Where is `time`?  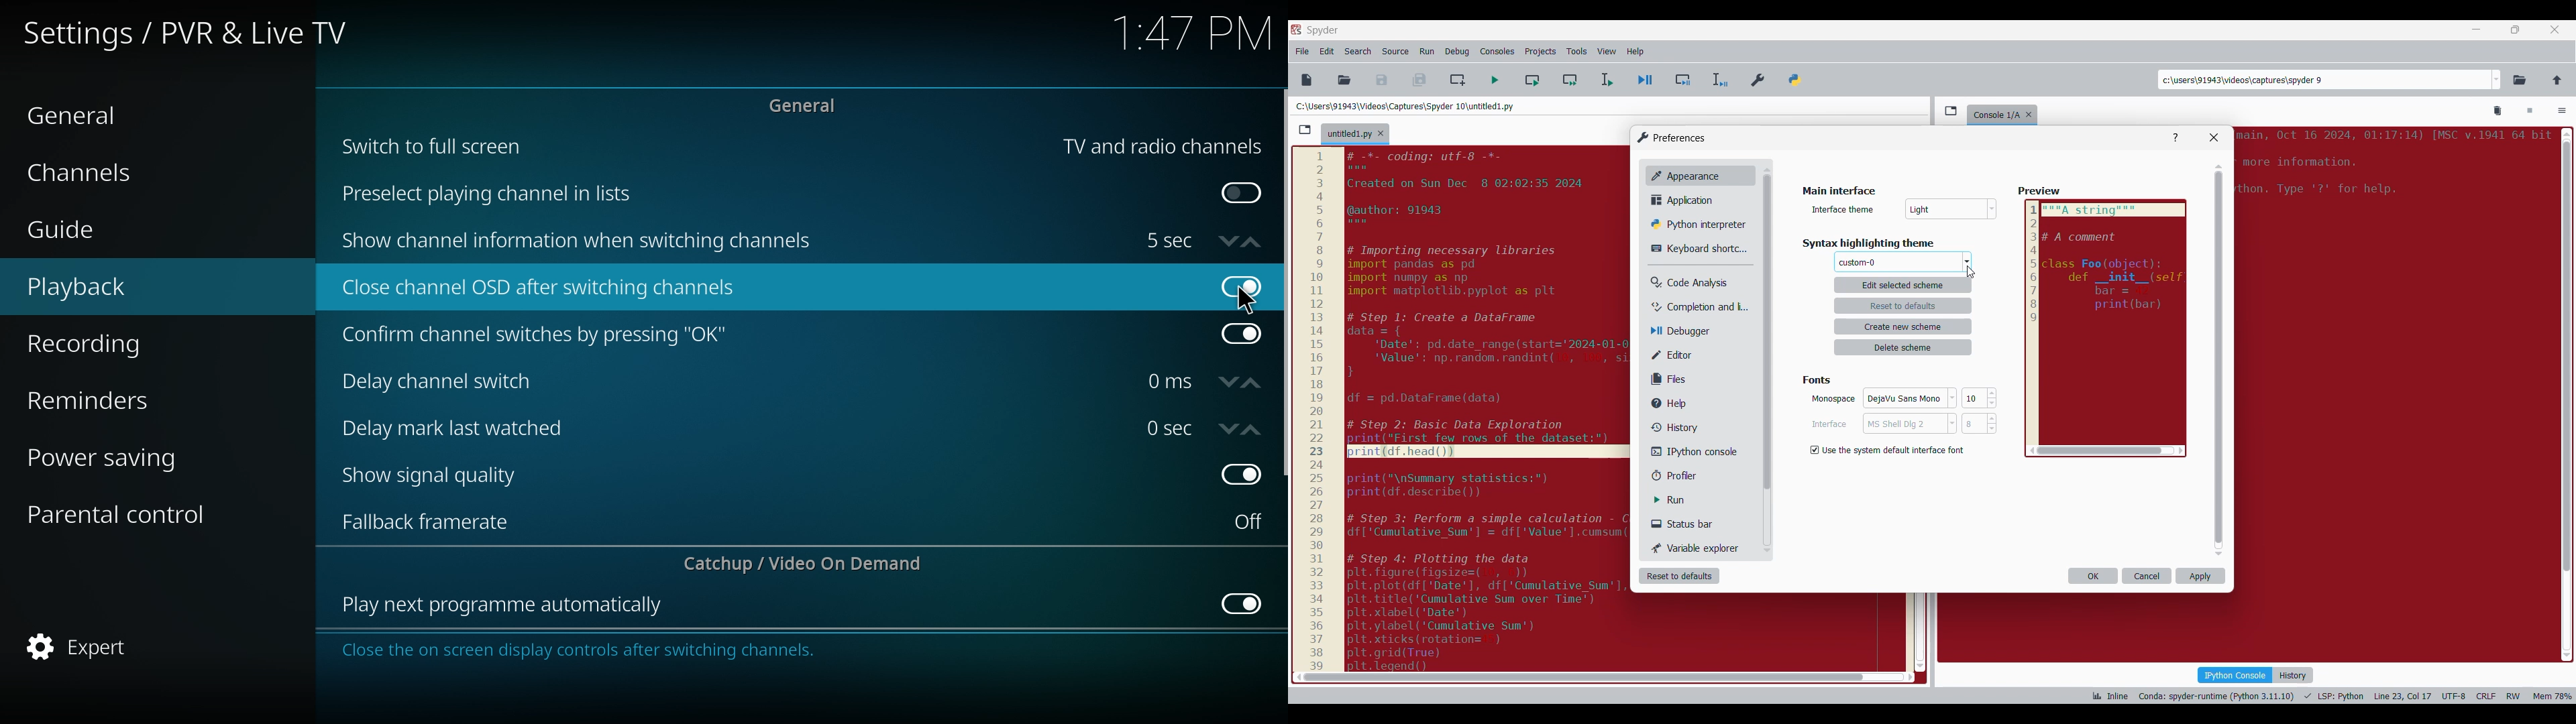
time is located at coordinates (1169, 428).